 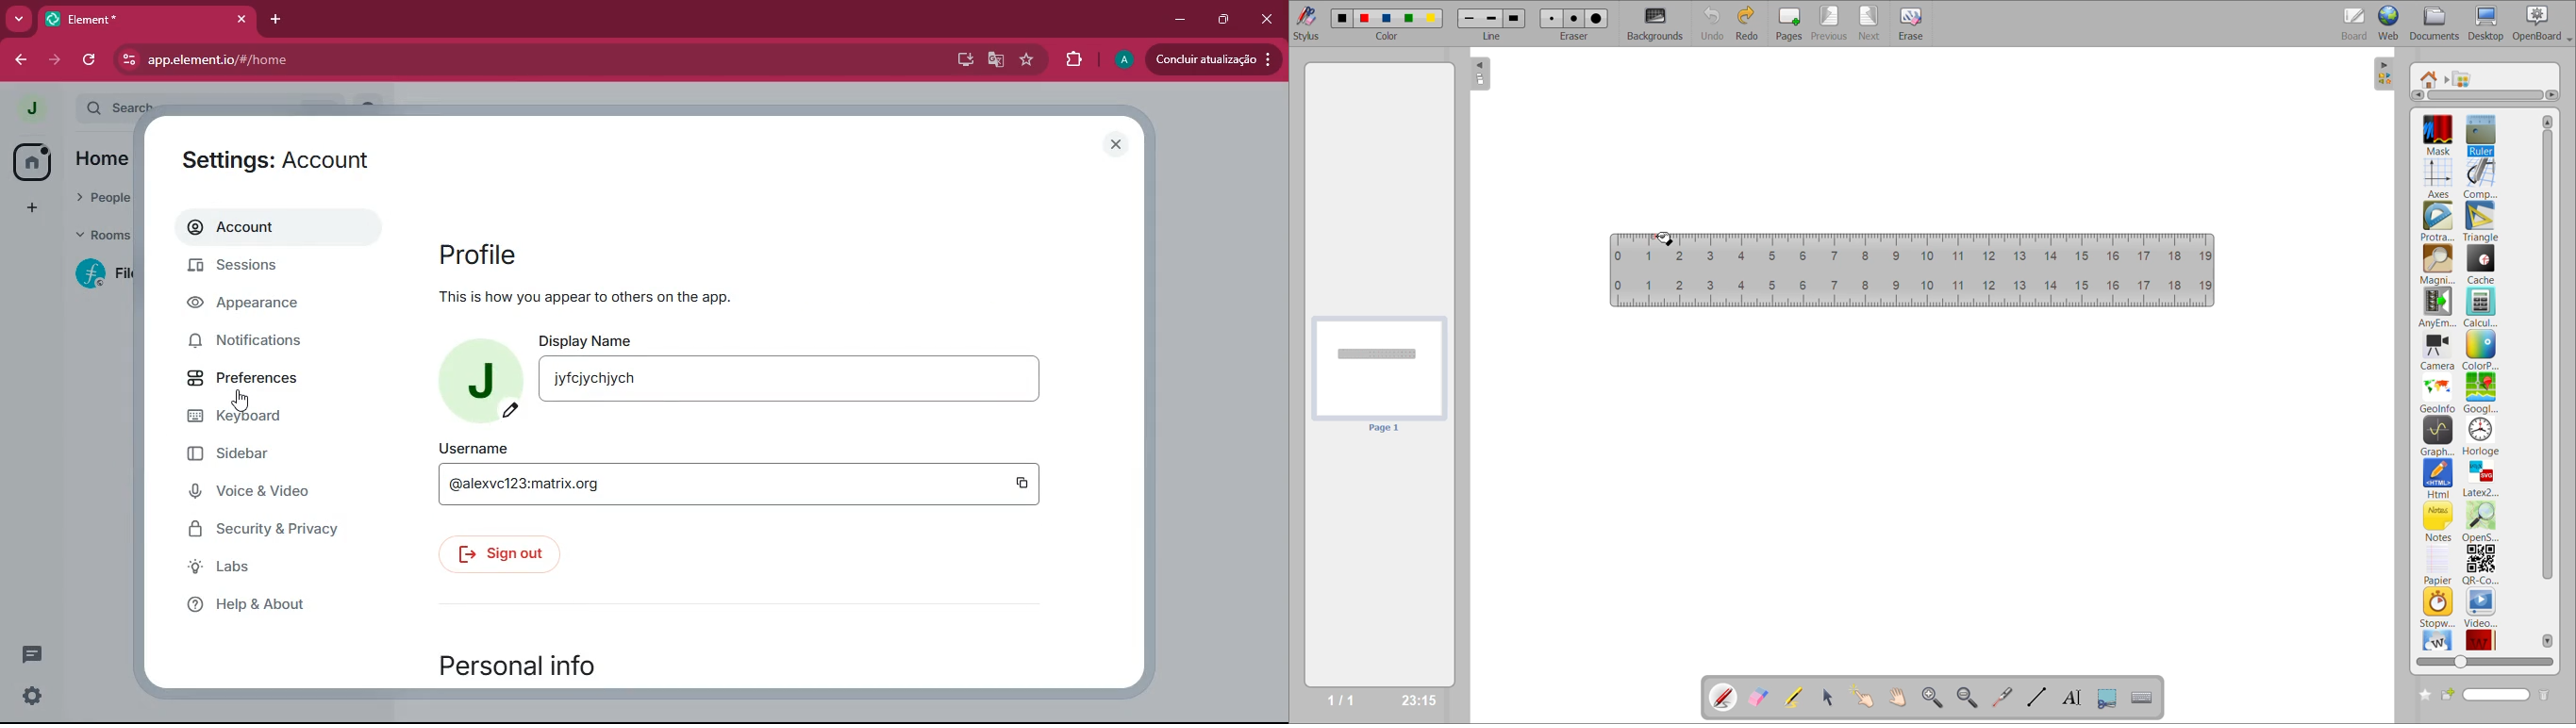 I want to click on favourite, so click(x=1027, y=60).